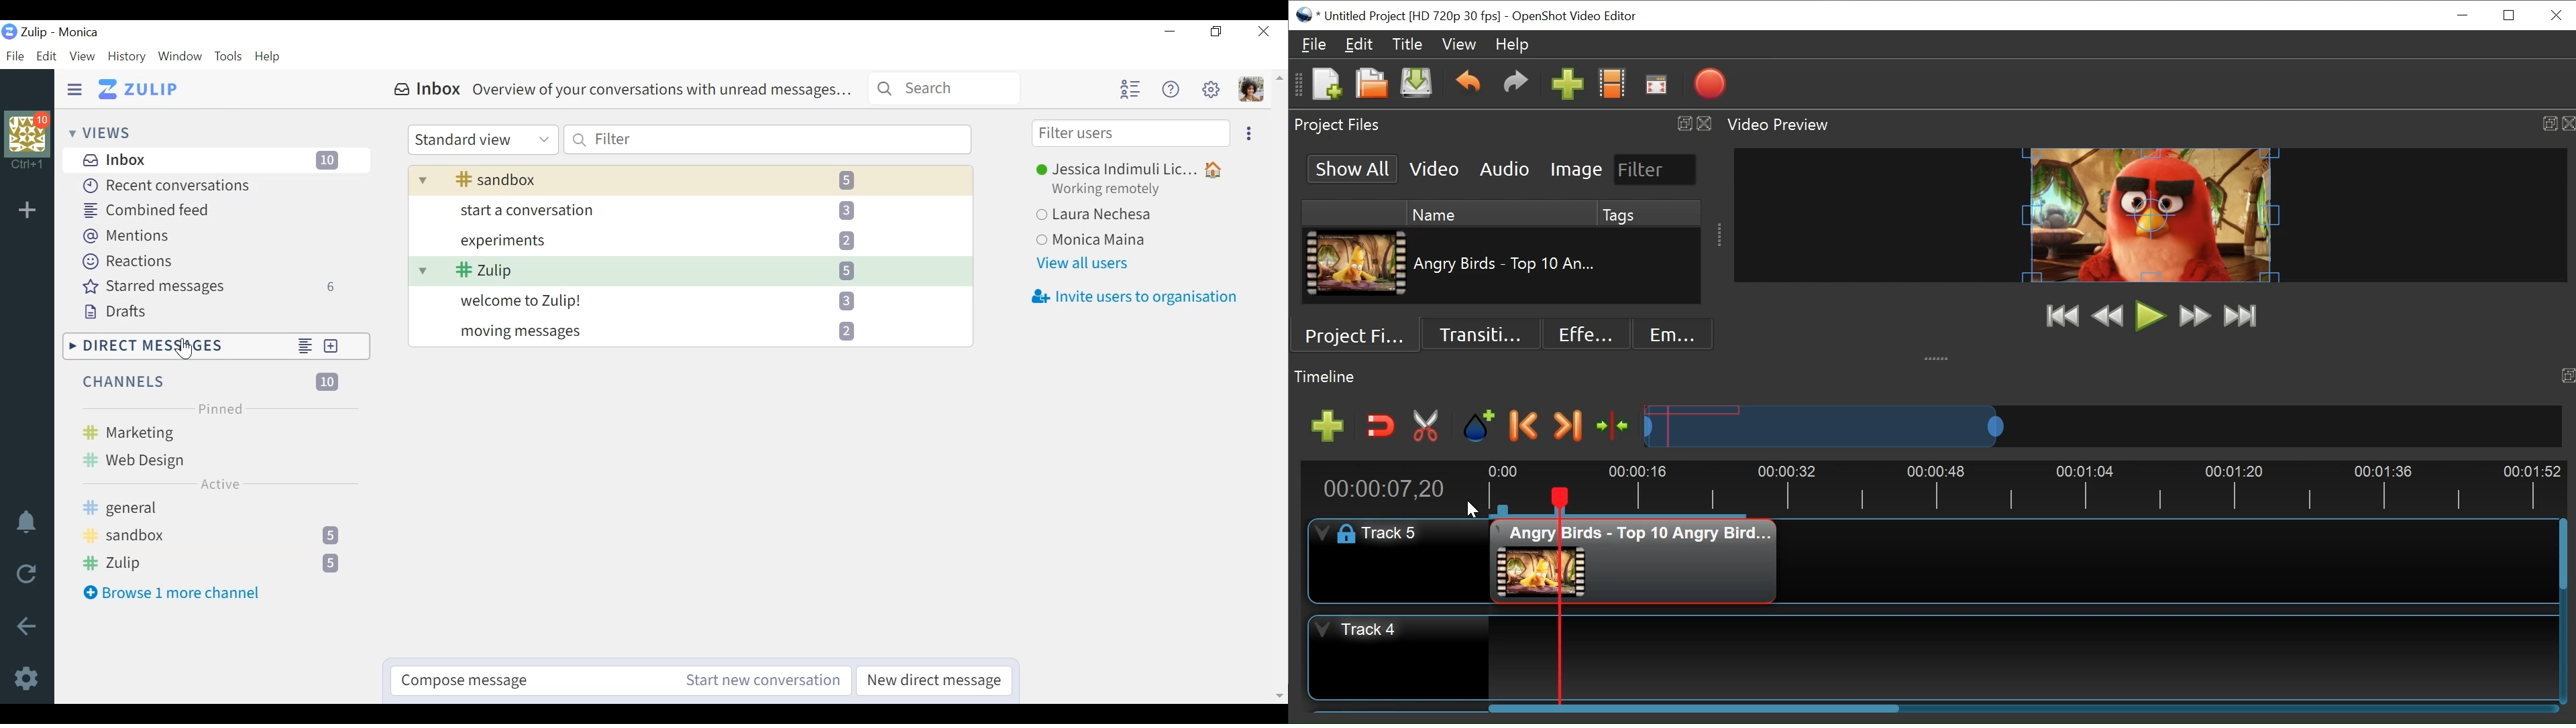 The image size is (2576, 728). What do you see at coordinates (27, 135) in the screenshot?
I see `Organisation profile photo` at bounding box center [27, 135].